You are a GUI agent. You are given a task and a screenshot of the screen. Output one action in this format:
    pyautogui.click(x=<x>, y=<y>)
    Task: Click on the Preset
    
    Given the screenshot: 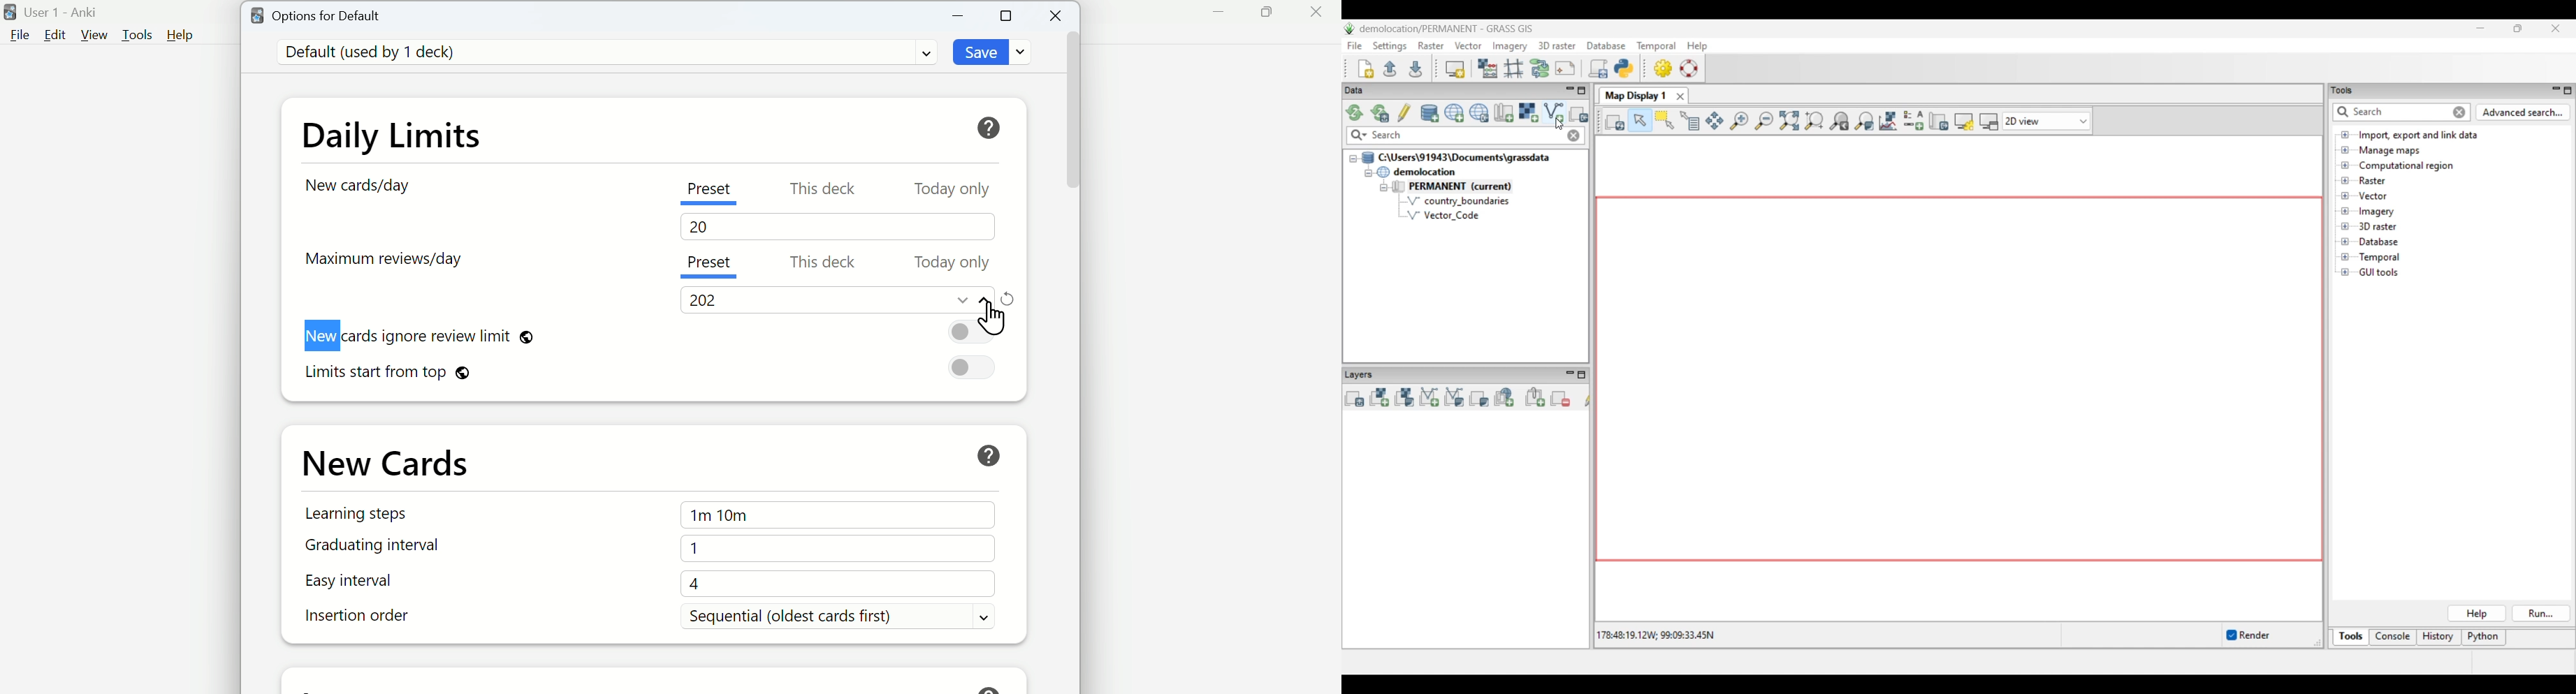 What is the action you would take?
    pyautogui.click(x=709, y=264)
    